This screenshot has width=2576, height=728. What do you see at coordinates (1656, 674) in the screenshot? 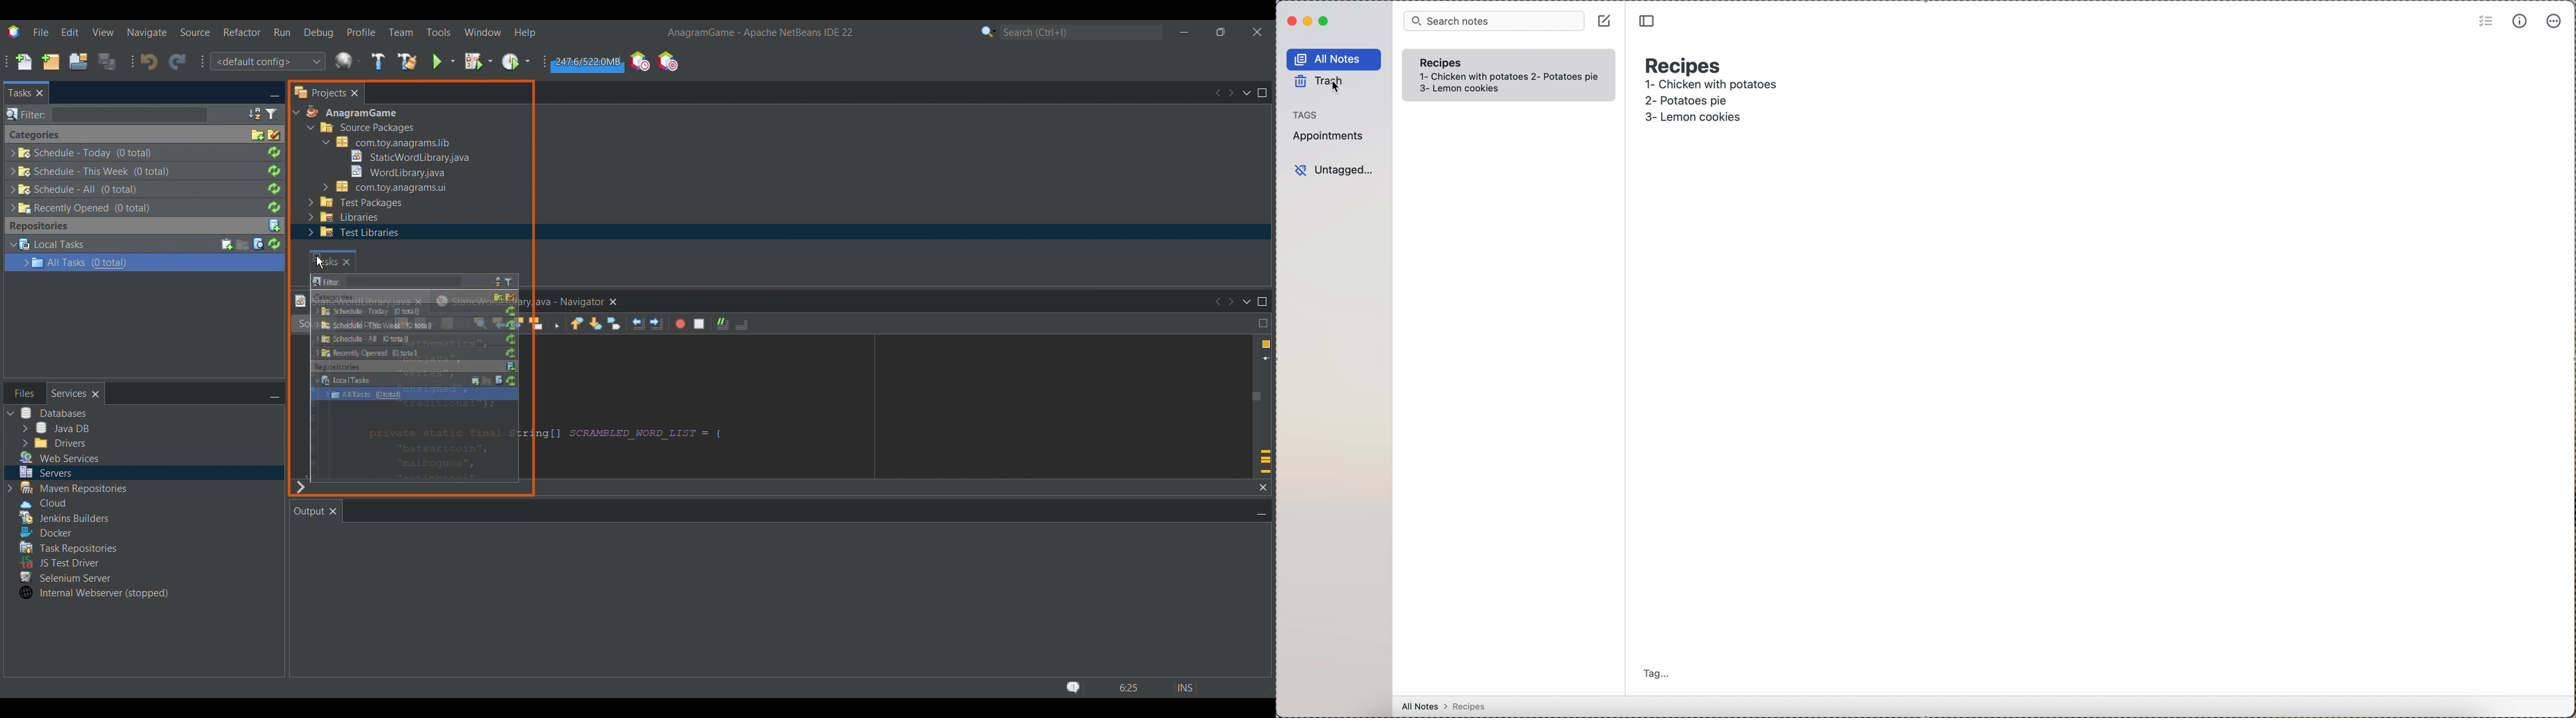
I see `tag` at bounding box center [1656, 674].